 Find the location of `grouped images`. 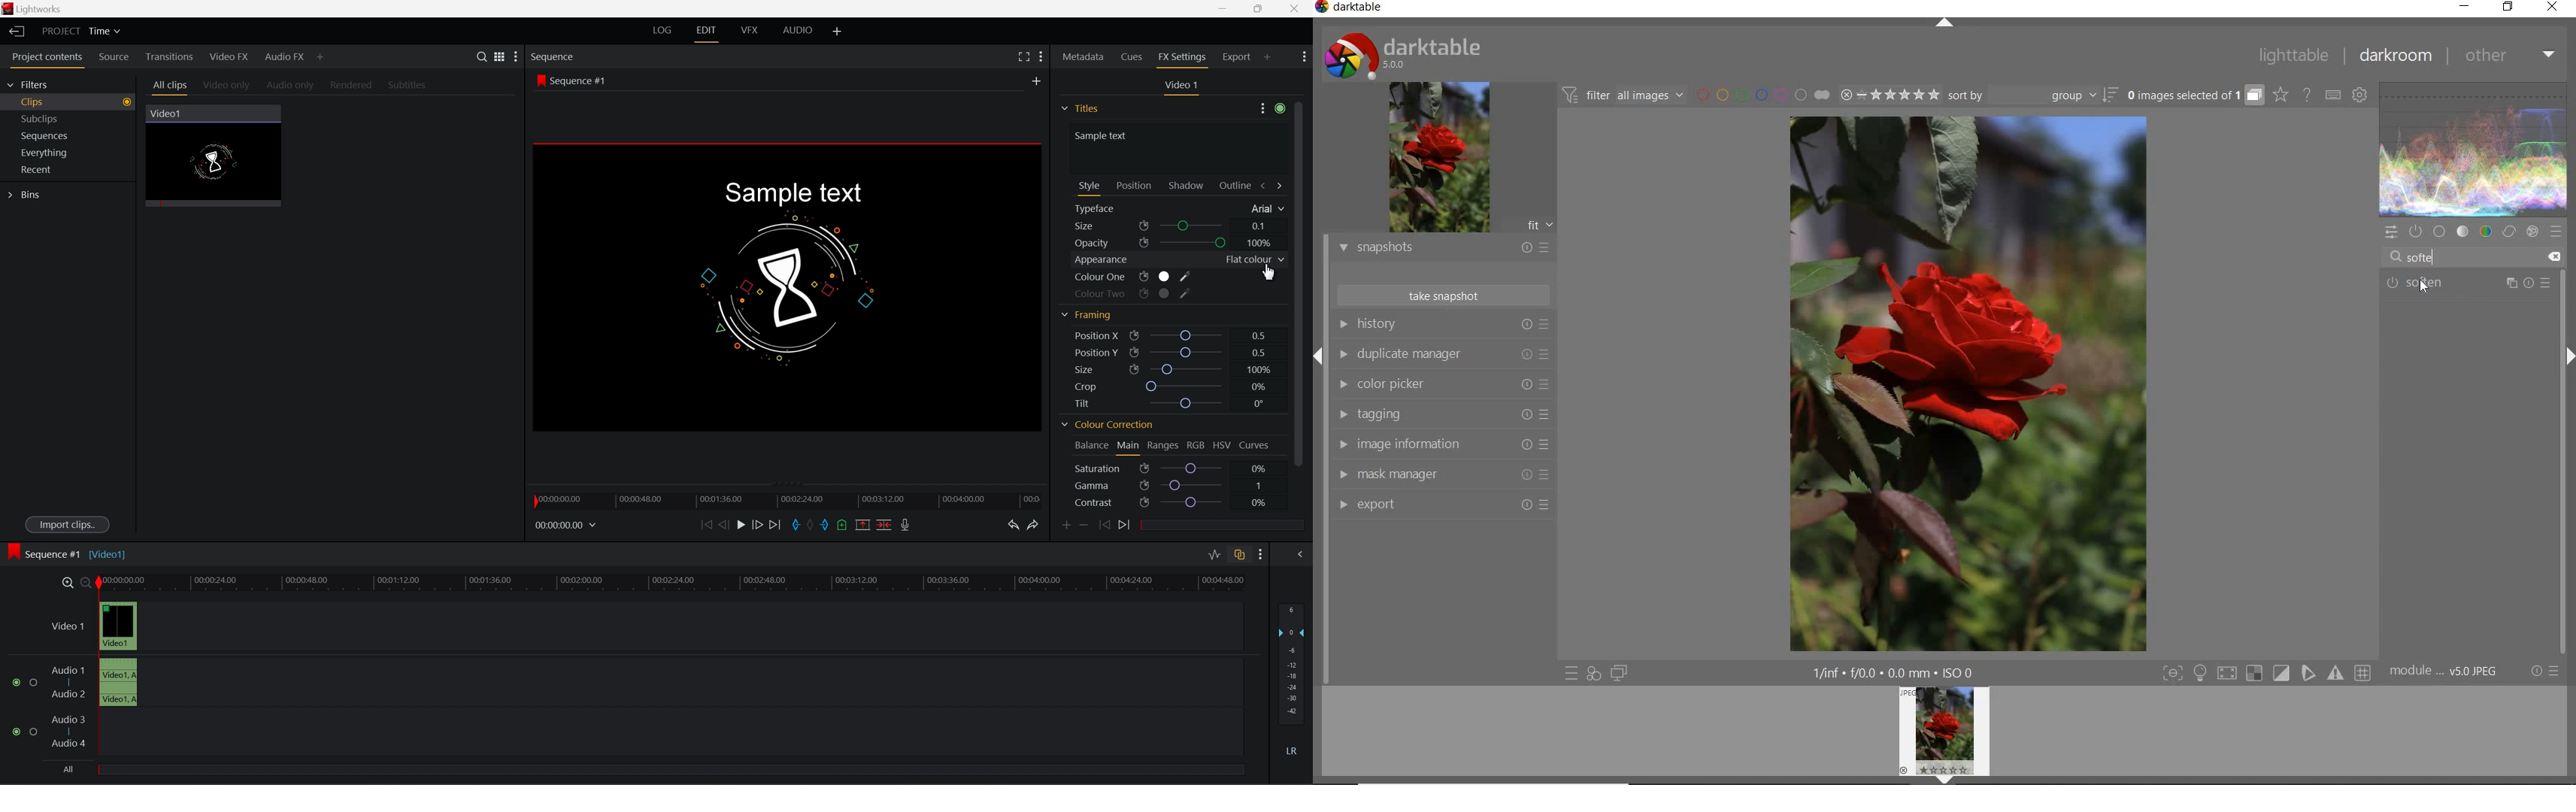

grouped images is located at coordinates (2193, 96).